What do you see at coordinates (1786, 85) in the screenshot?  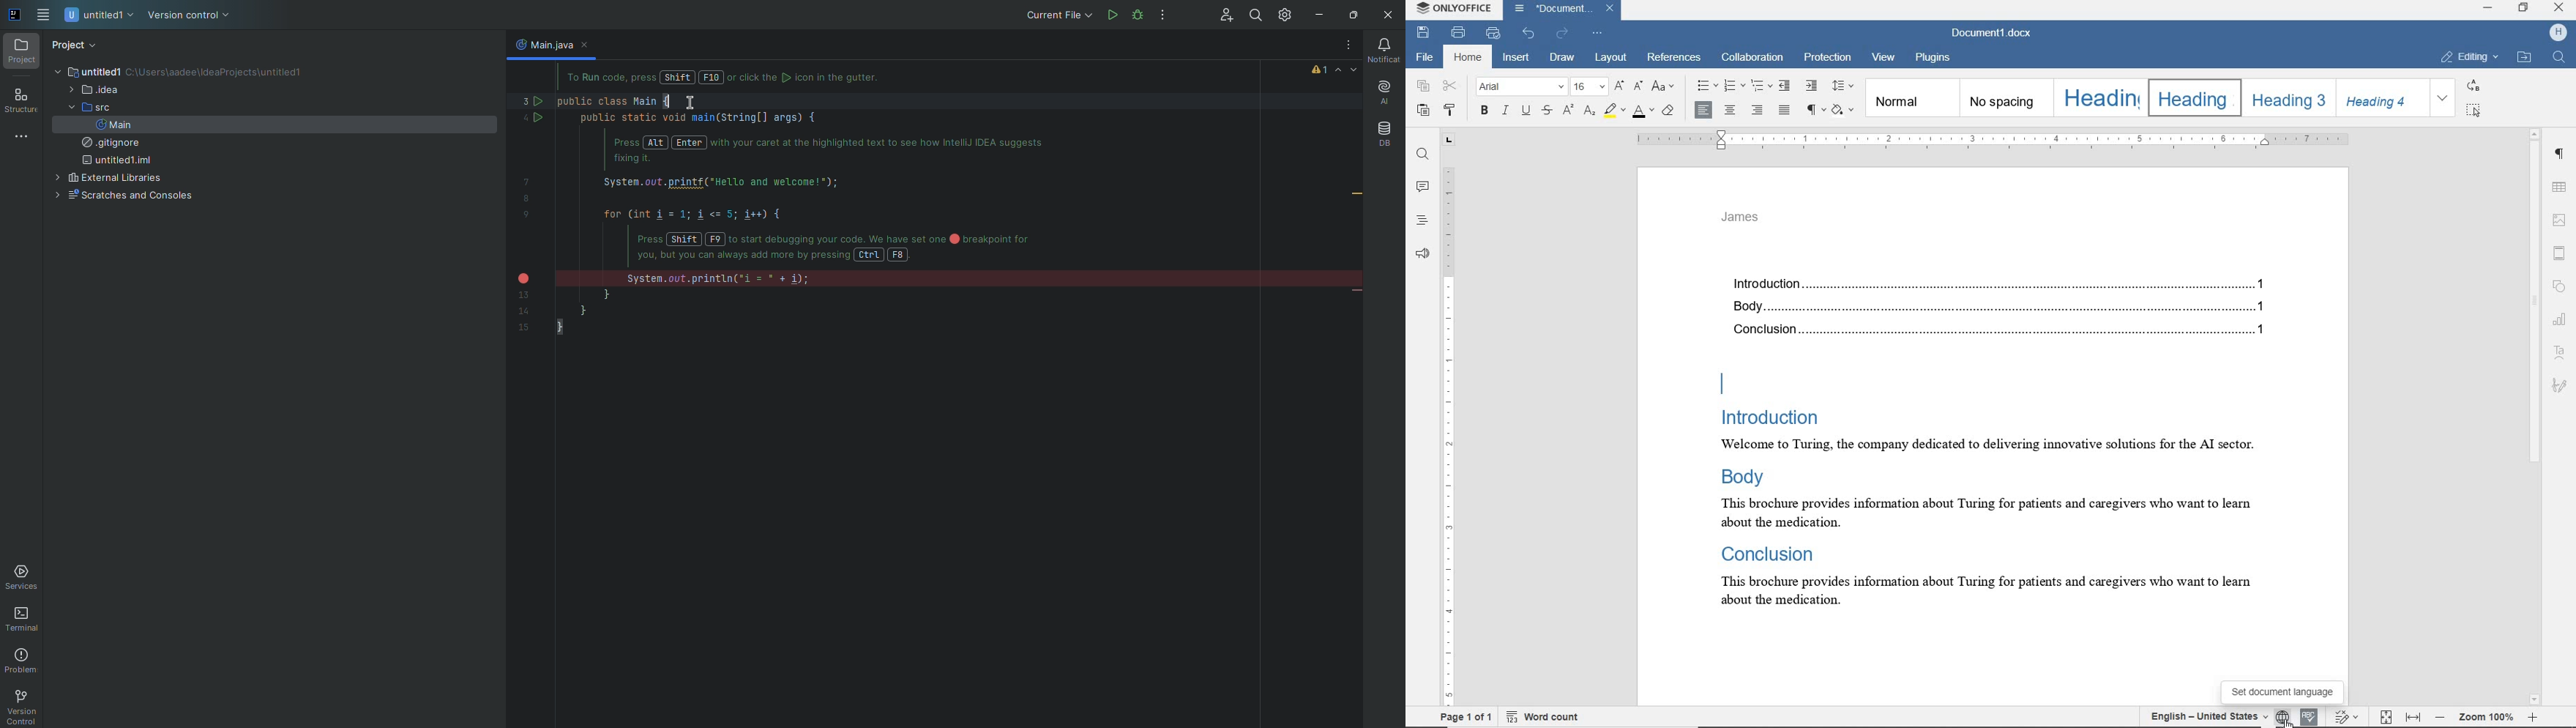 I see `decrease indent` at bounding box center [1786, 85].